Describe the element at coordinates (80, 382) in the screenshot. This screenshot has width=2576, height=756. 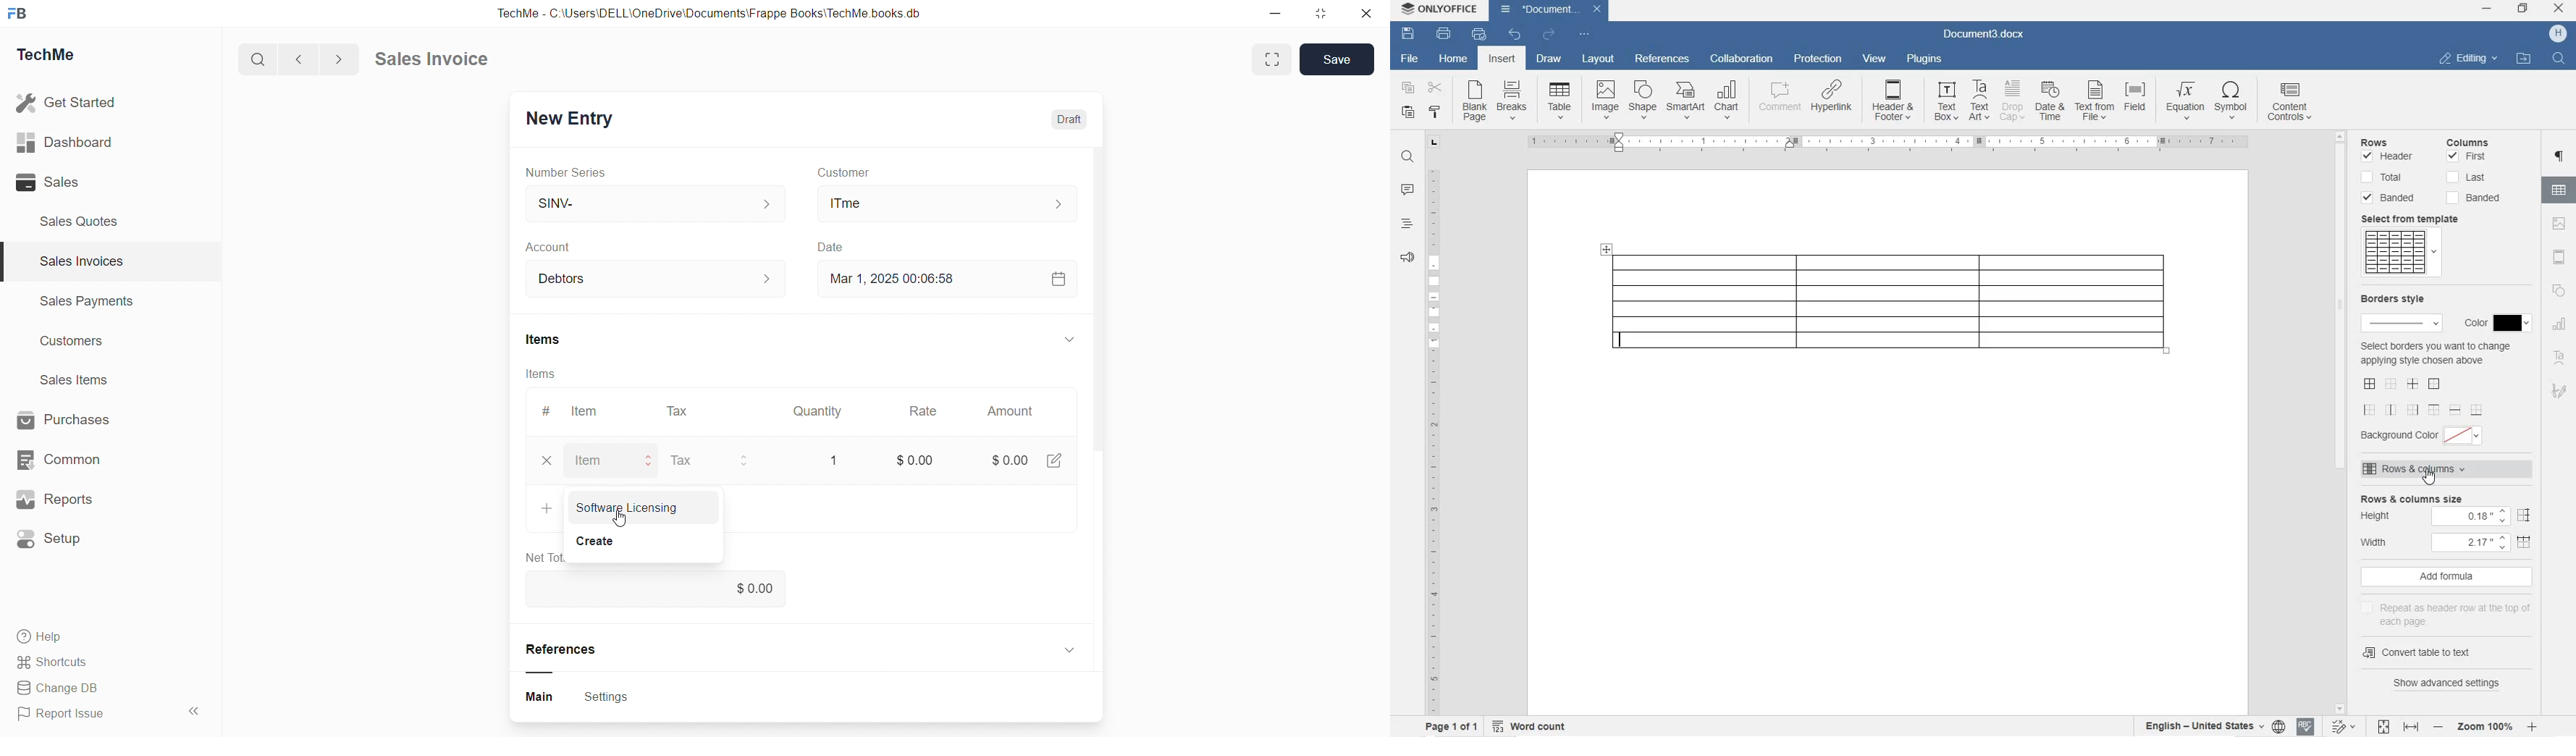
I see `Sales Items` at that location.